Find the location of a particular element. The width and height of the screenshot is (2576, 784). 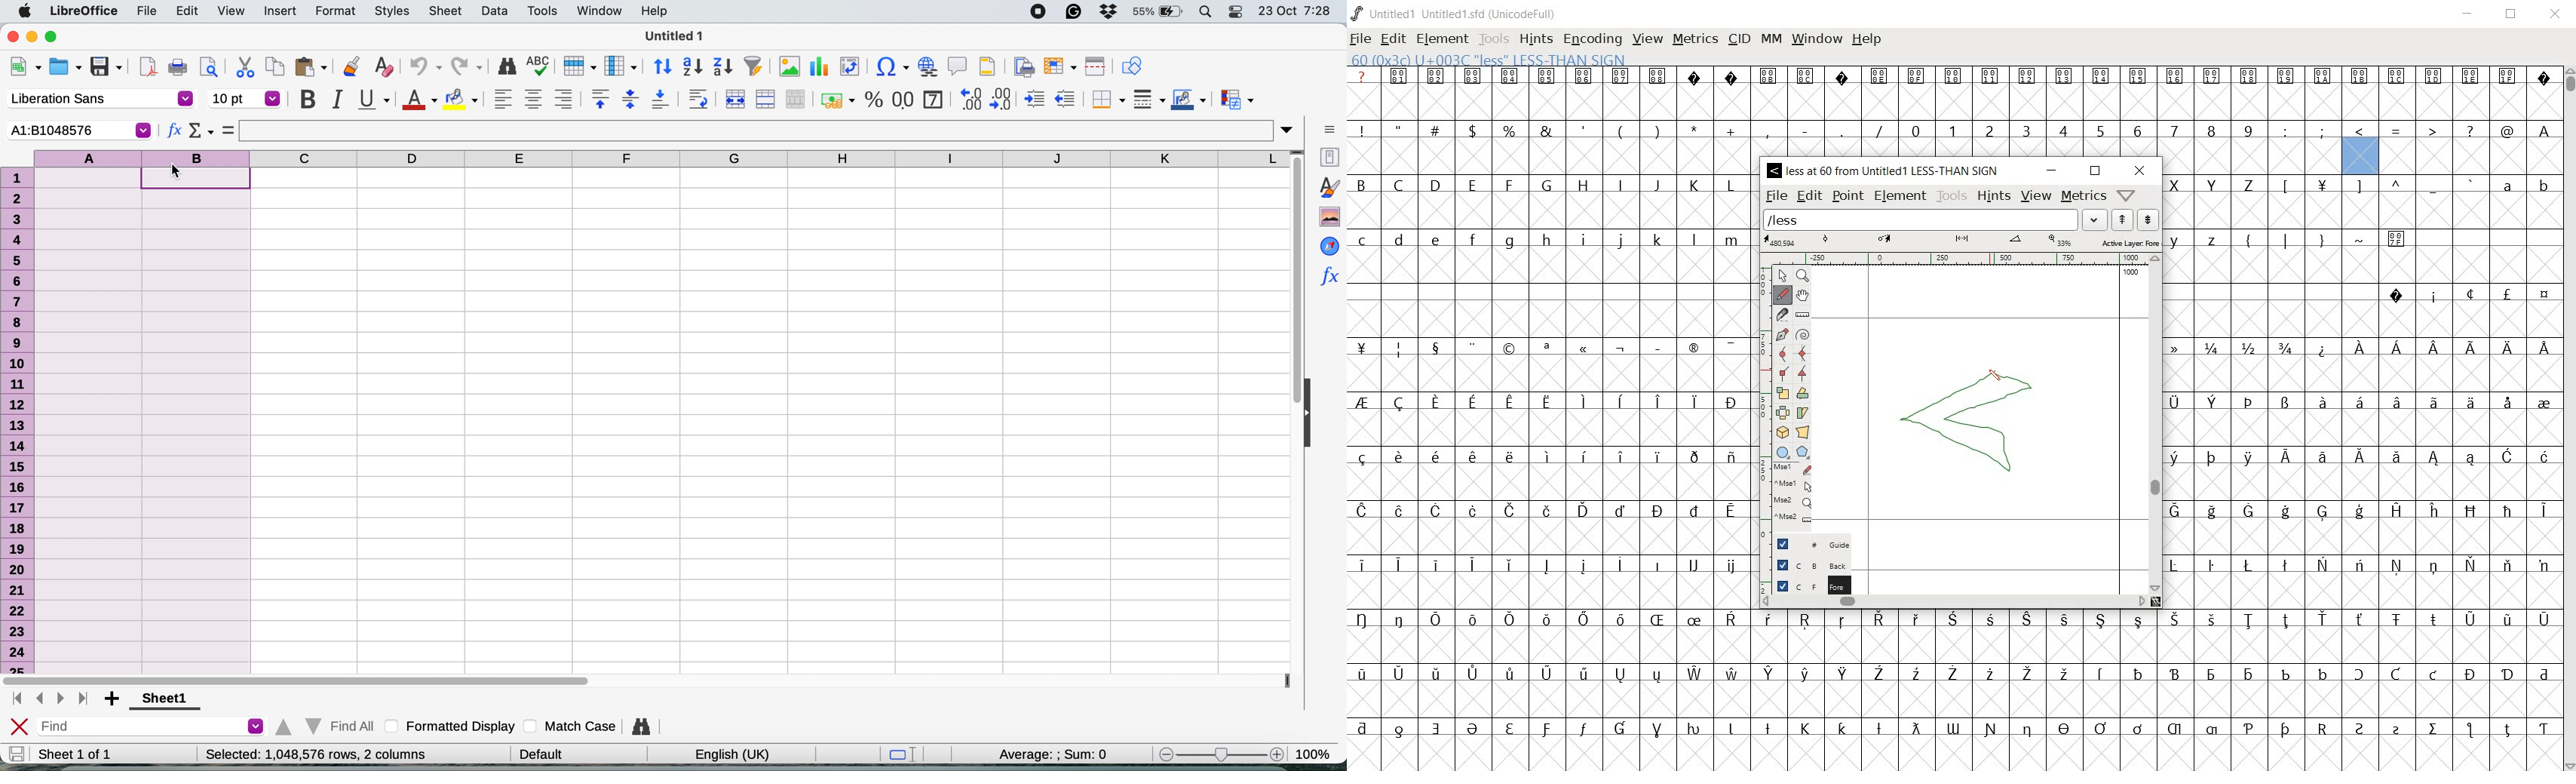

point is located at coordinates (1848, 196).